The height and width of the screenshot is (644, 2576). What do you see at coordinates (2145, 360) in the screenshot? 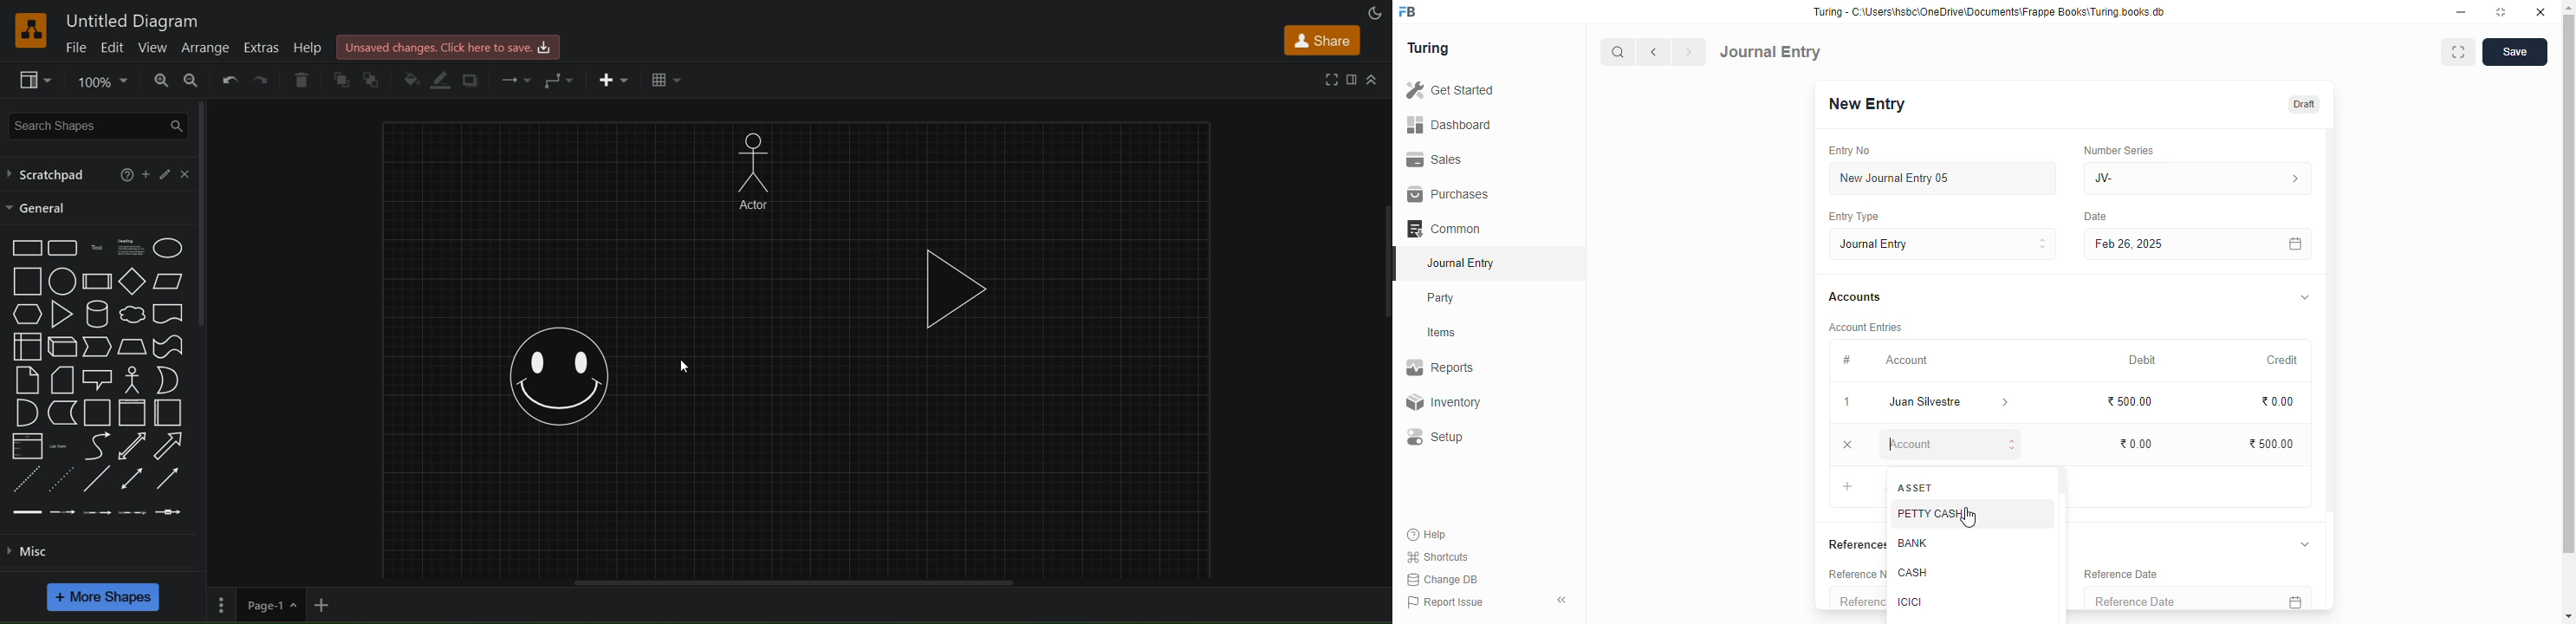
I see `debit` at bounding box center [2145, 360].